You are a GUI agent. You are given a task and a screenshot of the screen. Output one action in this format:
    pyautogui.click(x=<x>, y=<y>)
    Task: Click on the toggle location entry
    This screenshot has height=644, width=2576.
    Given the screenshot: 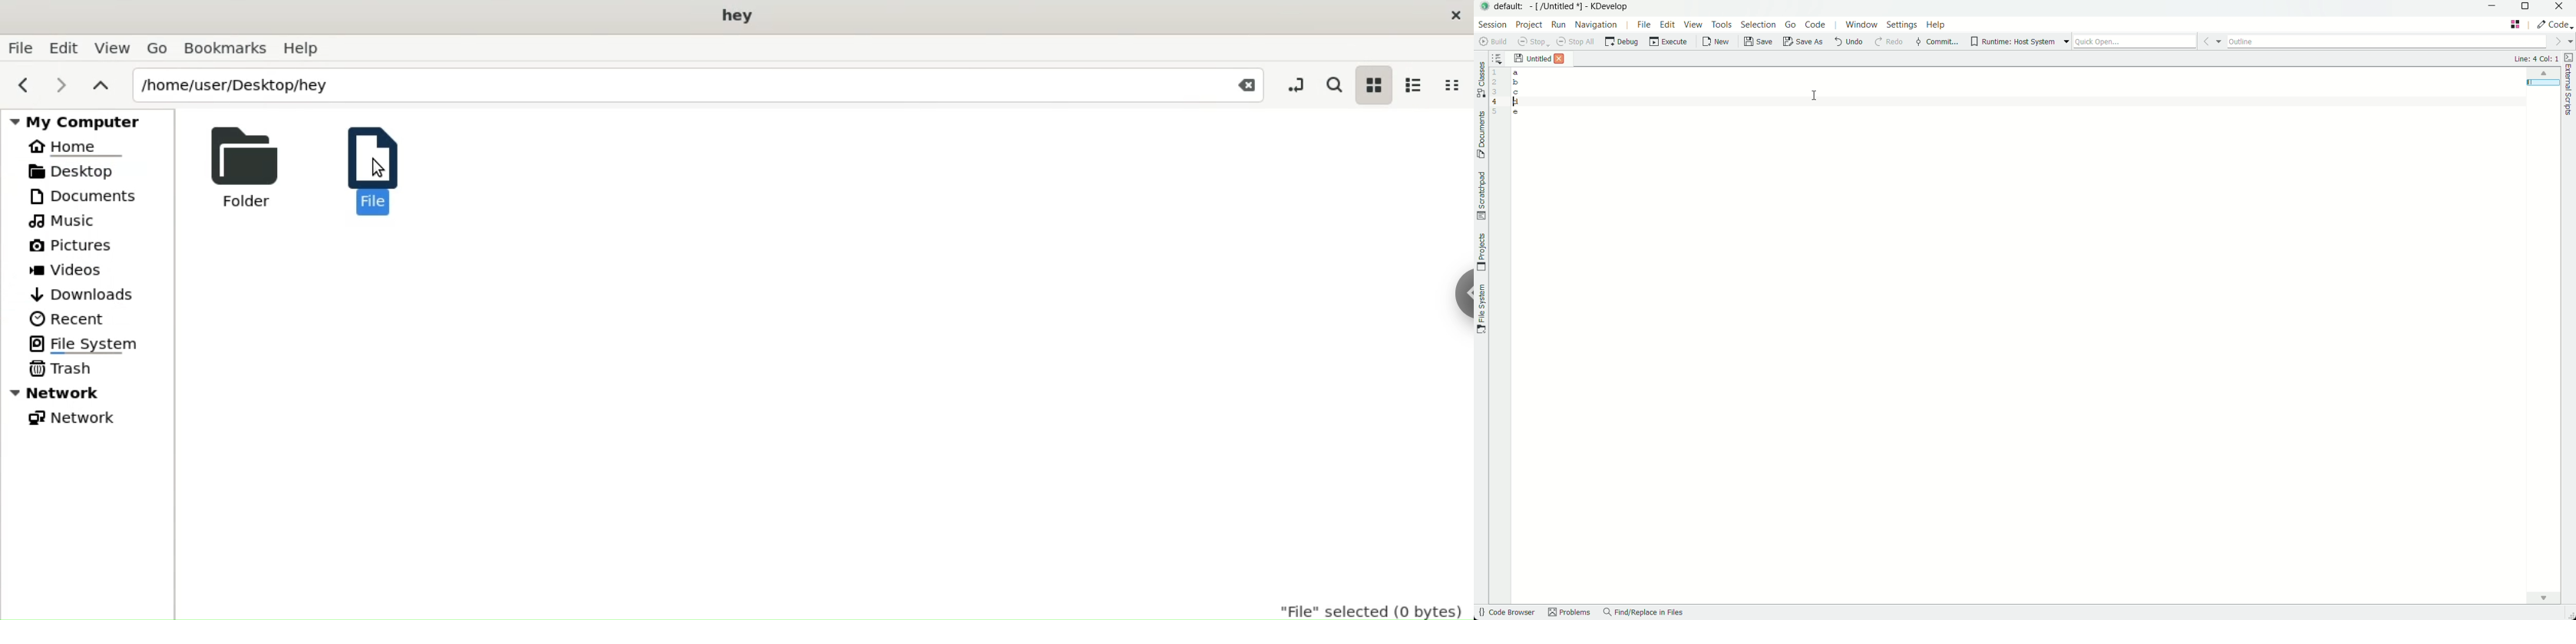 What is the action you would take?
    pyautogui.click(x=1295, y=84)
    